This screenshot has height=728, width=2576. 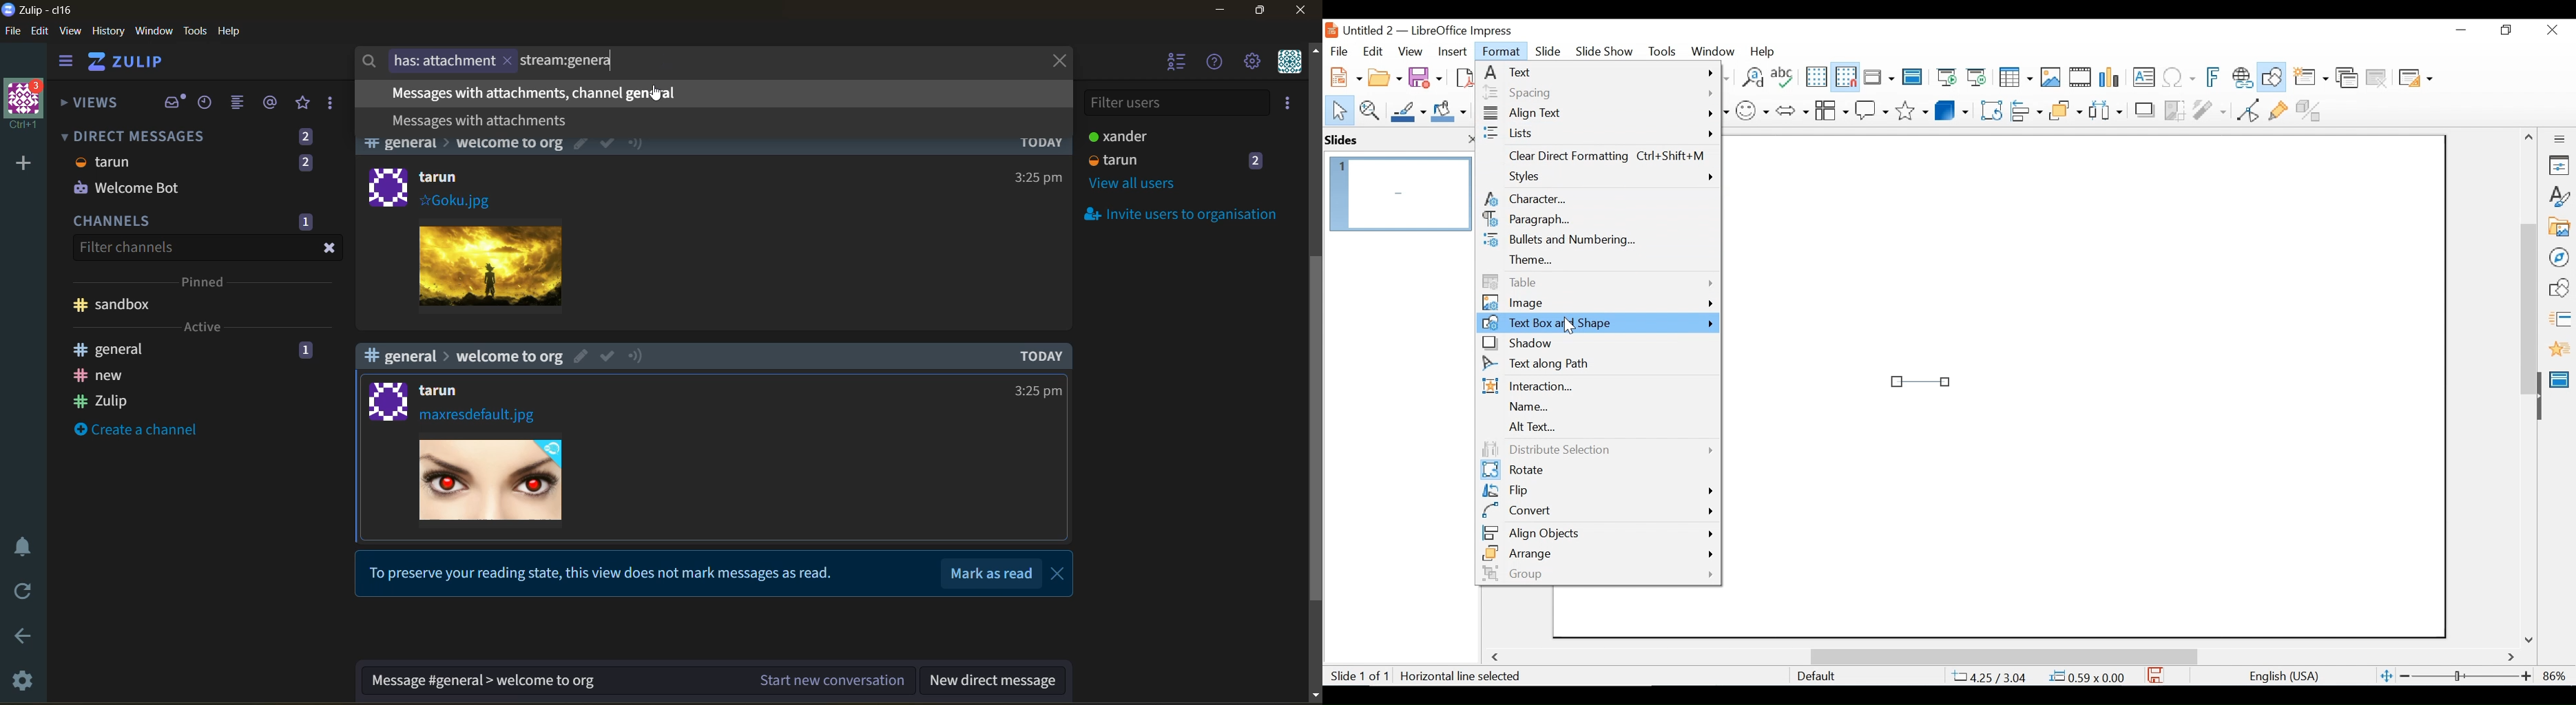 I want to click on Clear Direct Formatting, so click(x=1598, y=158).